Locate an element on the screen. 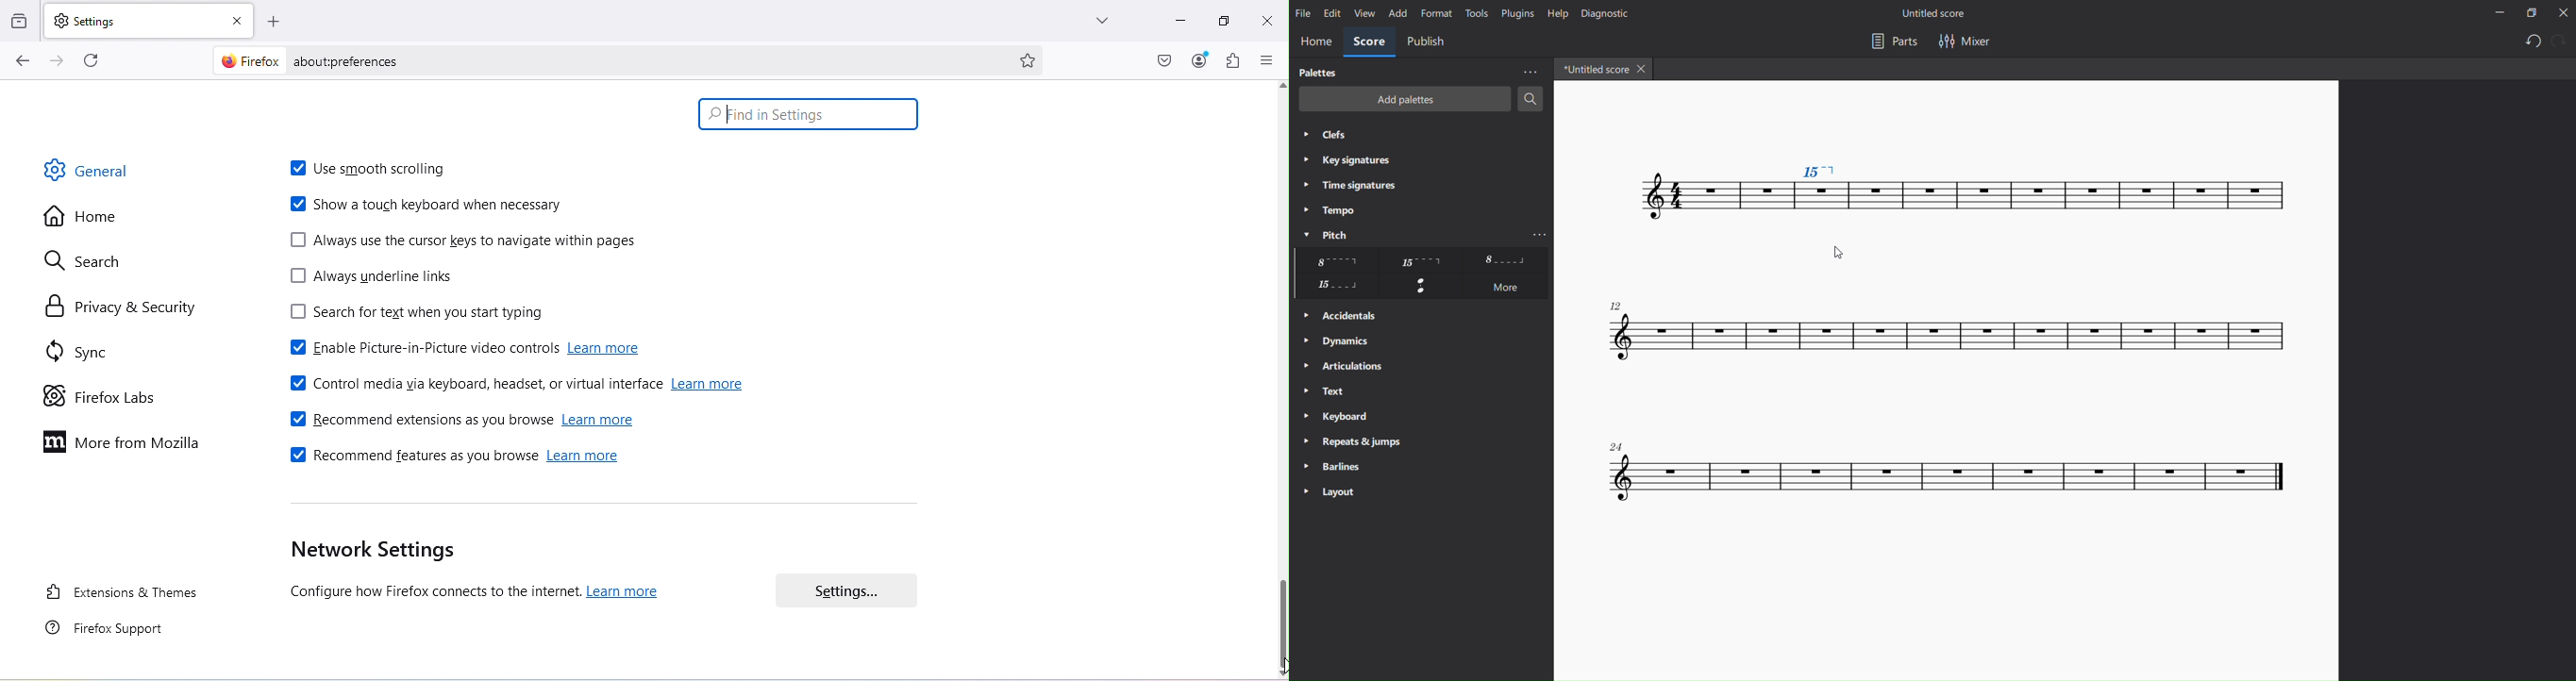 This screenshot has width=2576, height=700. More on mozilla is located at coordinates (114, 443).